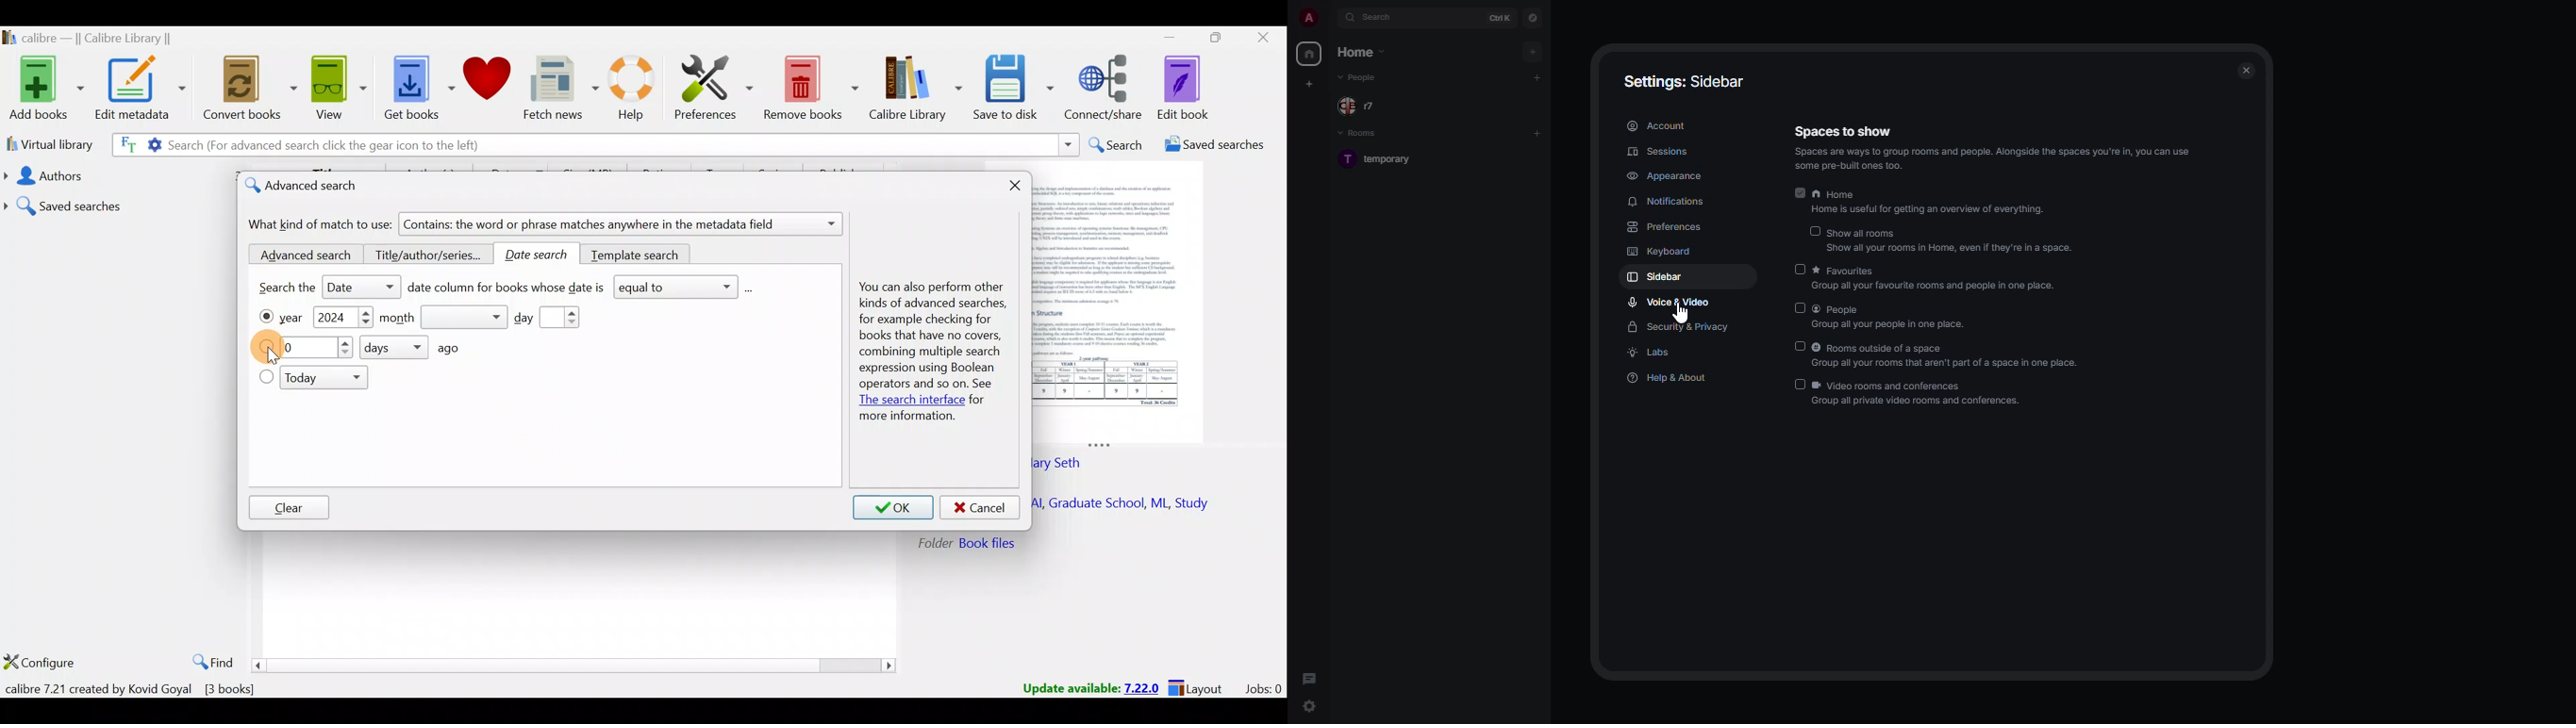  I want to click on people, so click(1360, 77).